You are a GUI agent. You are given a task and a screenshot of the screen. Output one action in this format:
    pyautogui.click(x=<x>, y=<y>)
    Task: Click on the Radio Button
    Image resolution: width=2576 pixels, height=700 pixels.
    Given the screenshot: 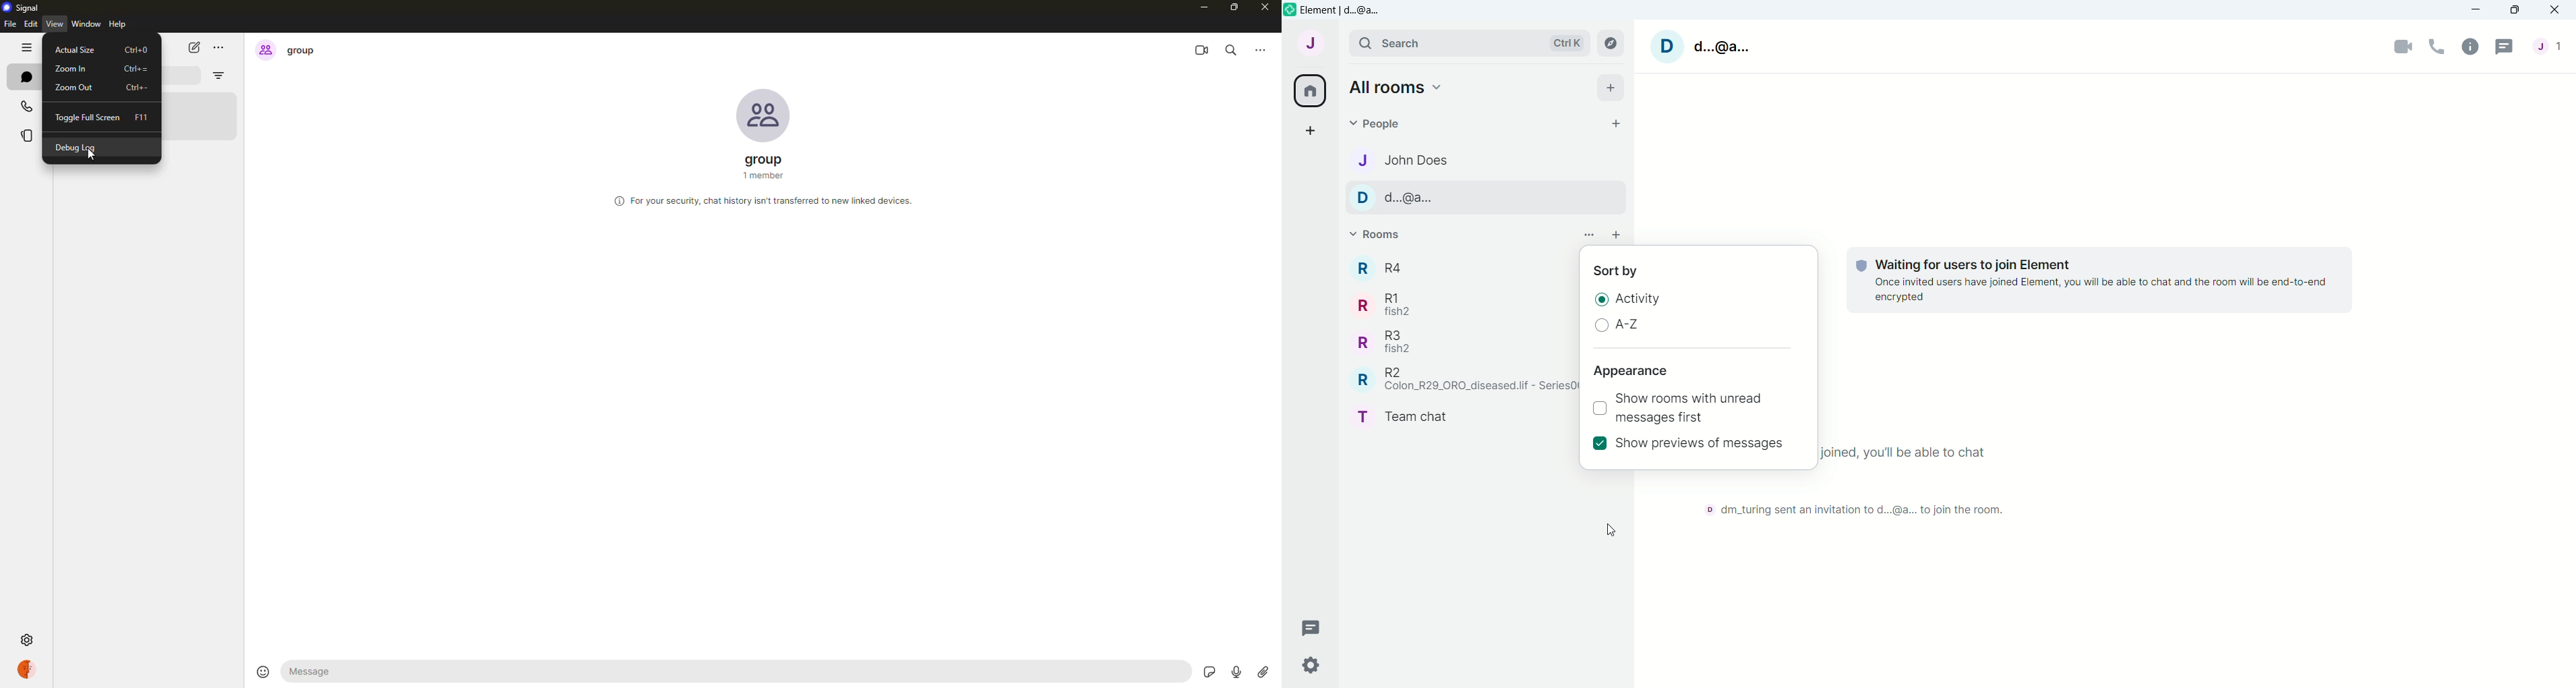 What is the action you would take?
    pyautogui.click(x=1602, y=298)
    